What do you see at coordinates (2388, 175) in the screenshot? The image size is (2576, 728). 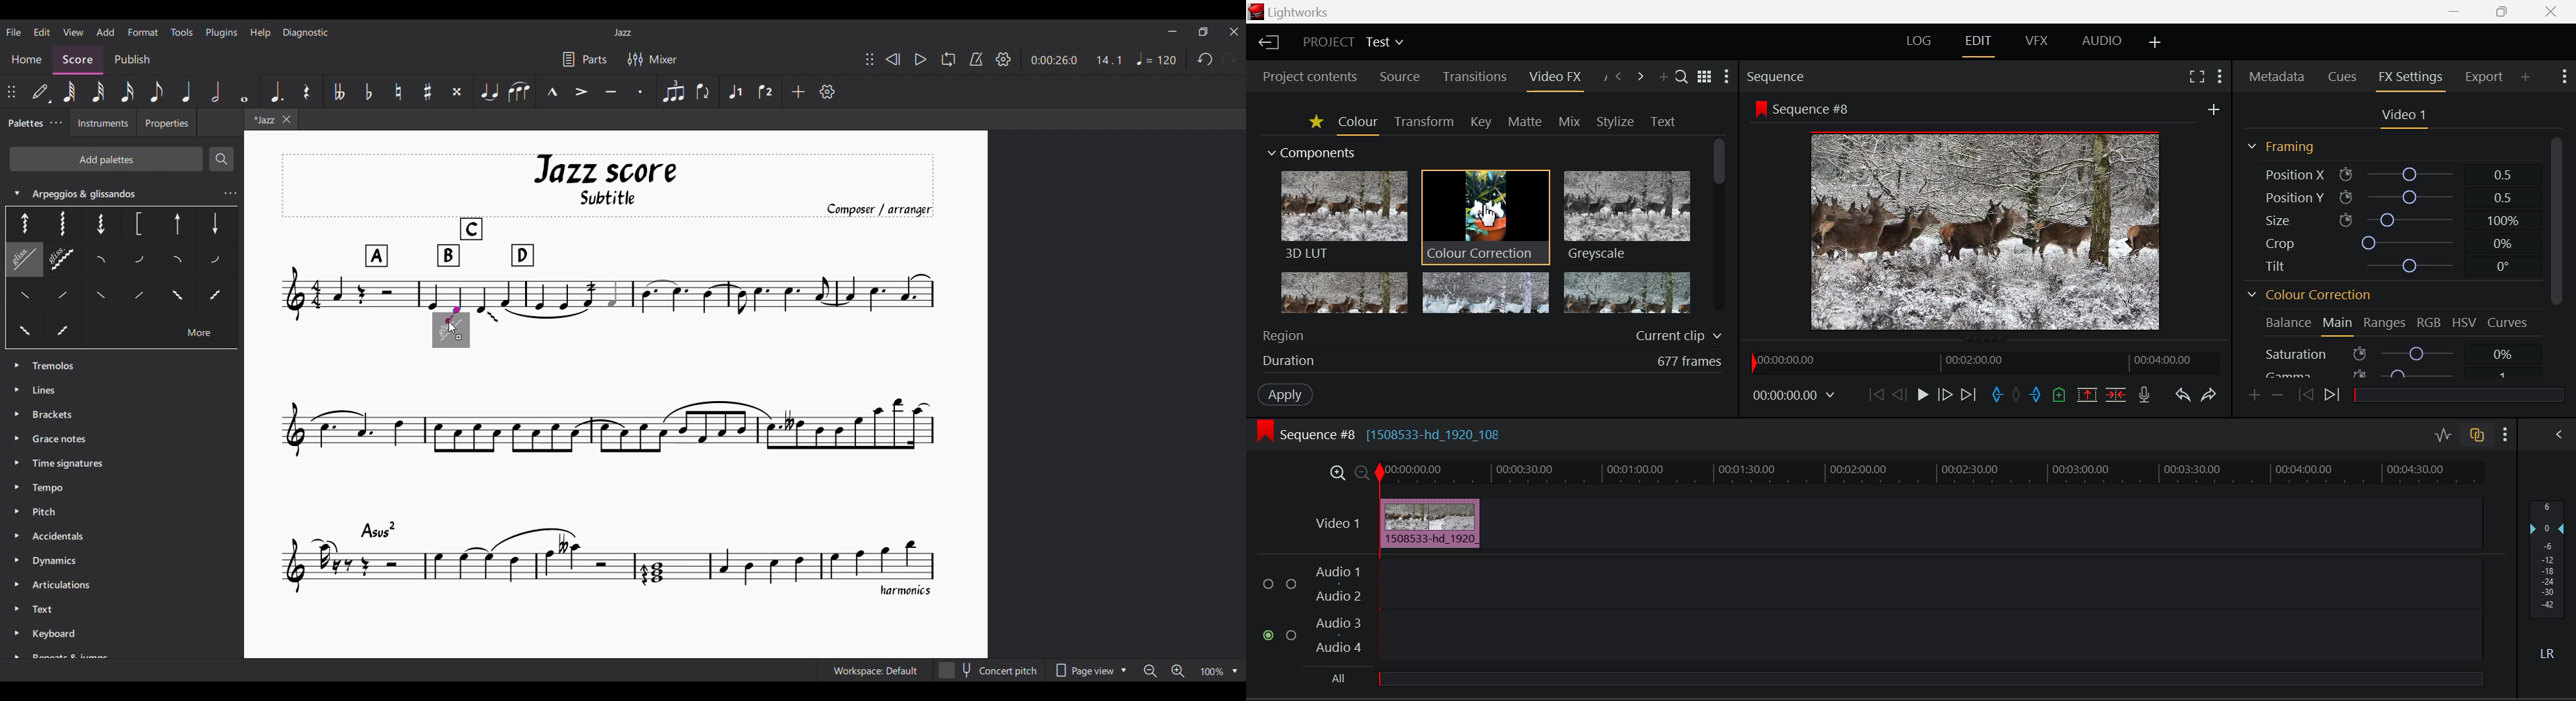 I see `Position X` at bounding box center [2388, 175].